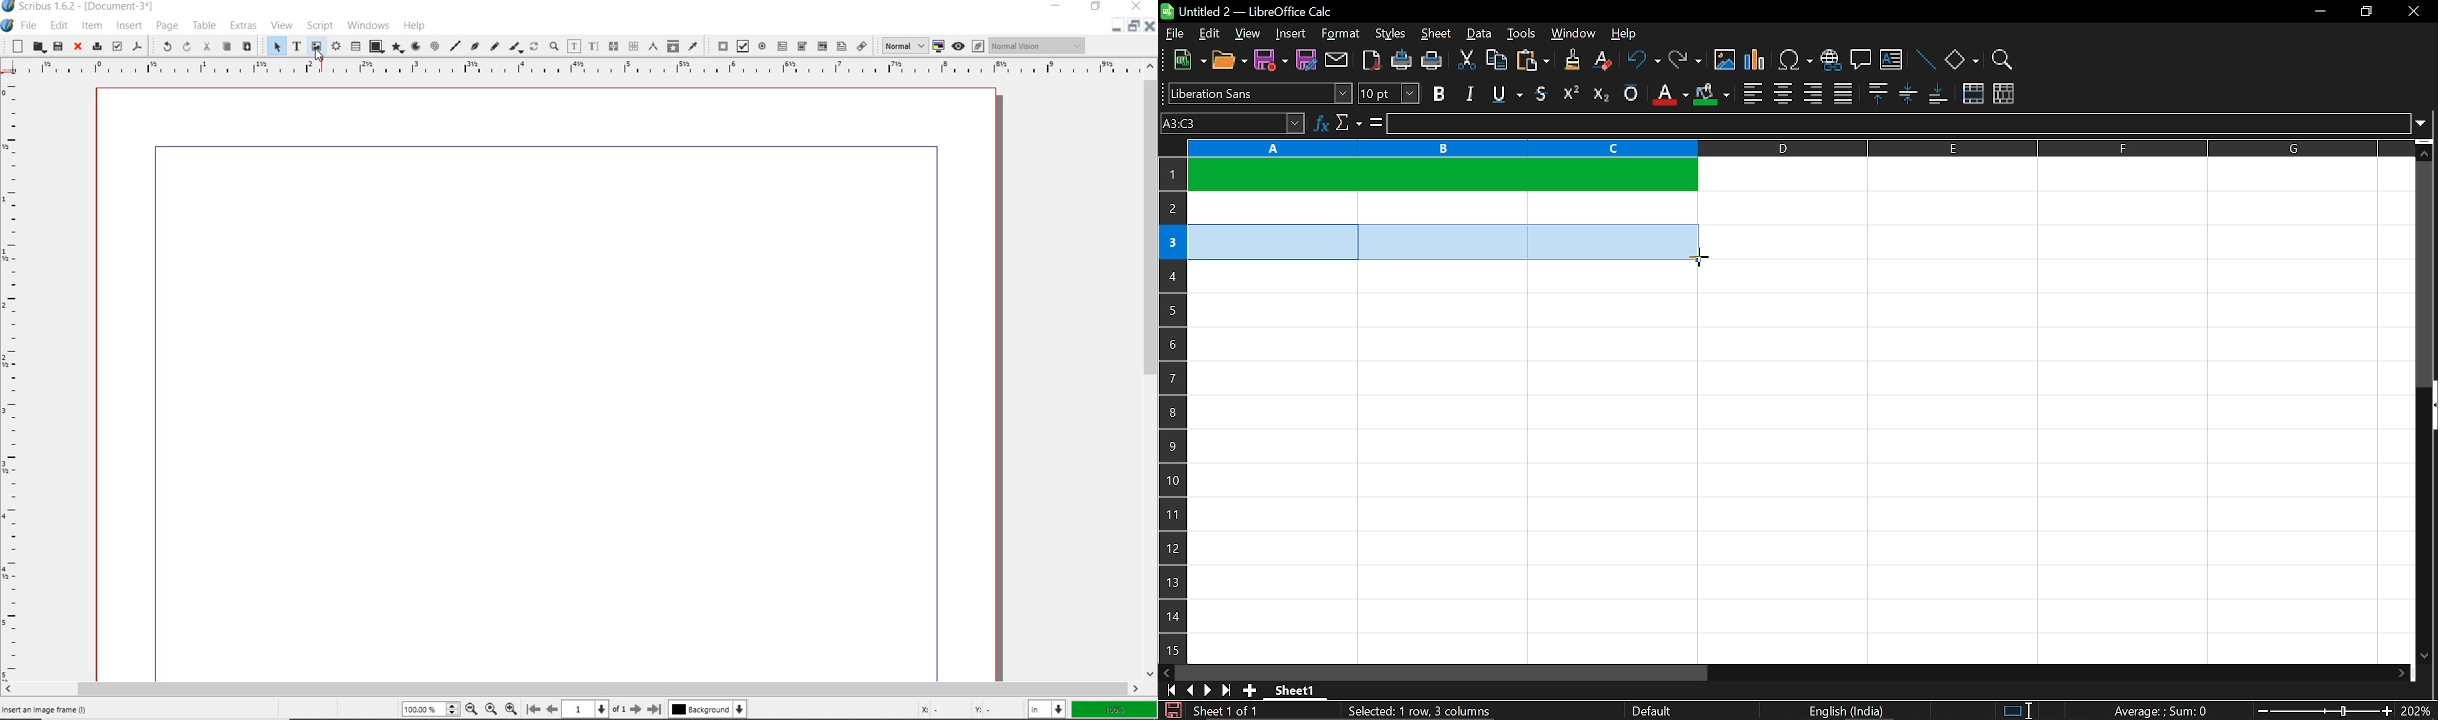  What do you see at coordinates (2428, 657) in the screenshot?
I see `move down` at bounding box center [2428, 657].